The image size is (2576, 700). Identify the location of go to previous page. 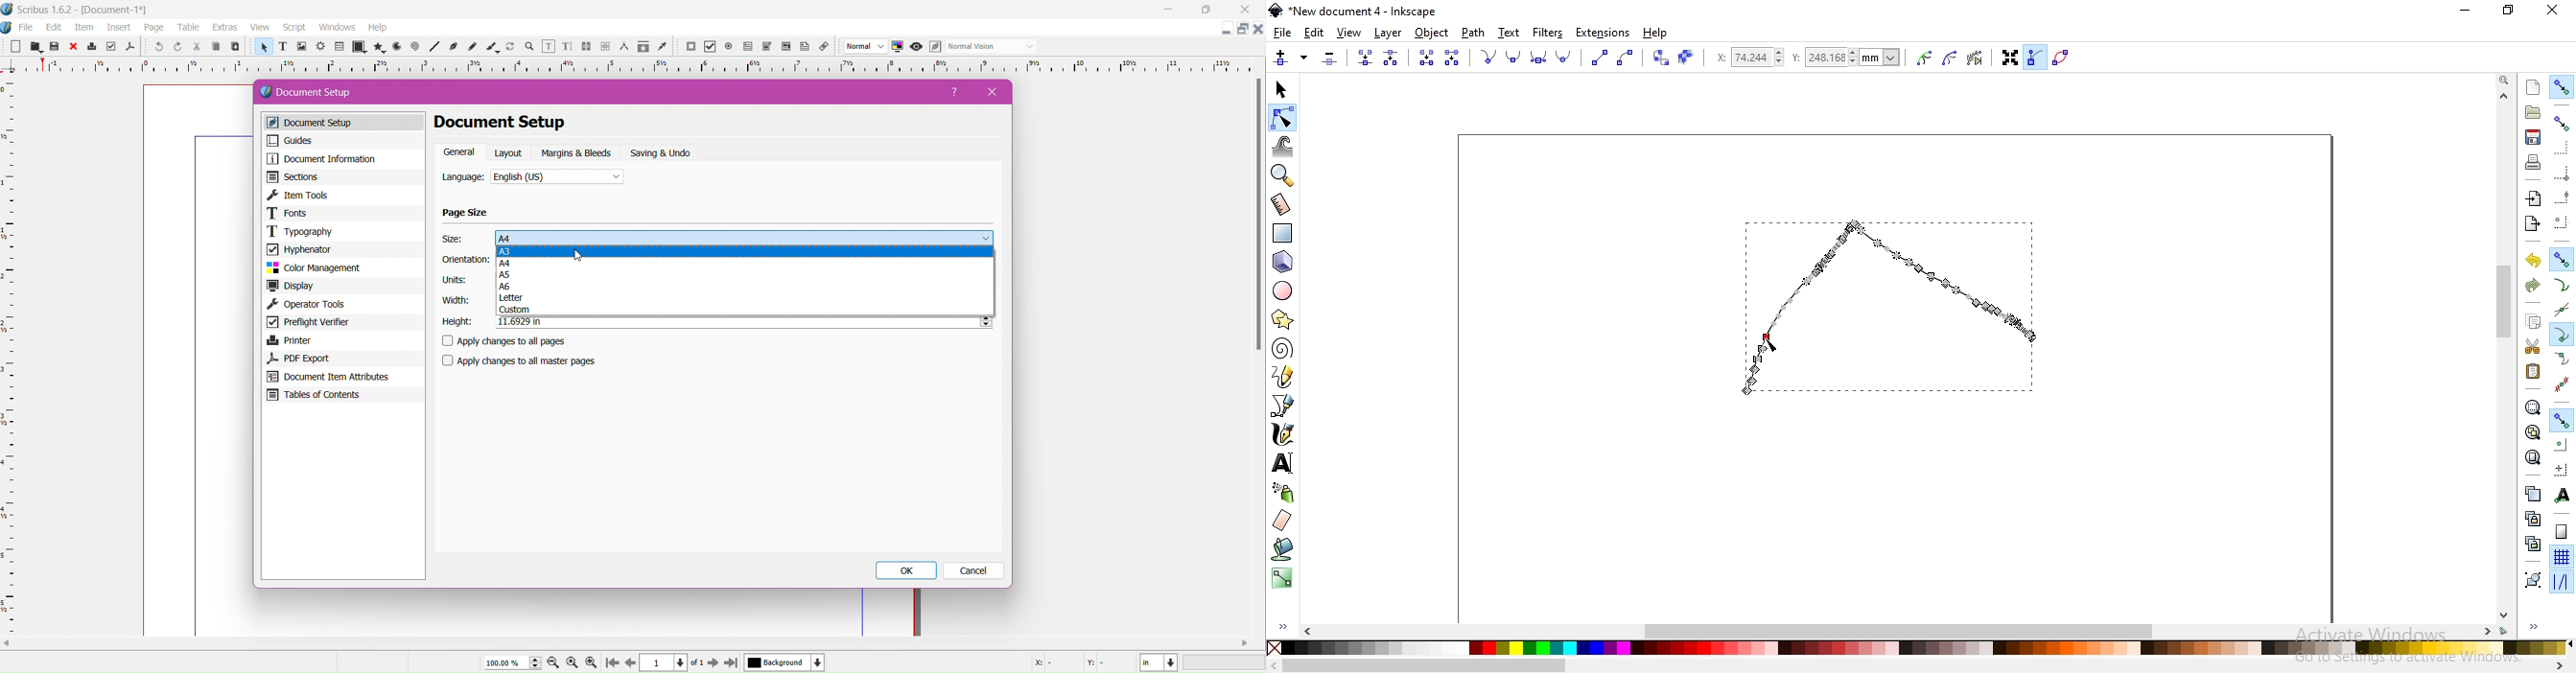
(630, 663).